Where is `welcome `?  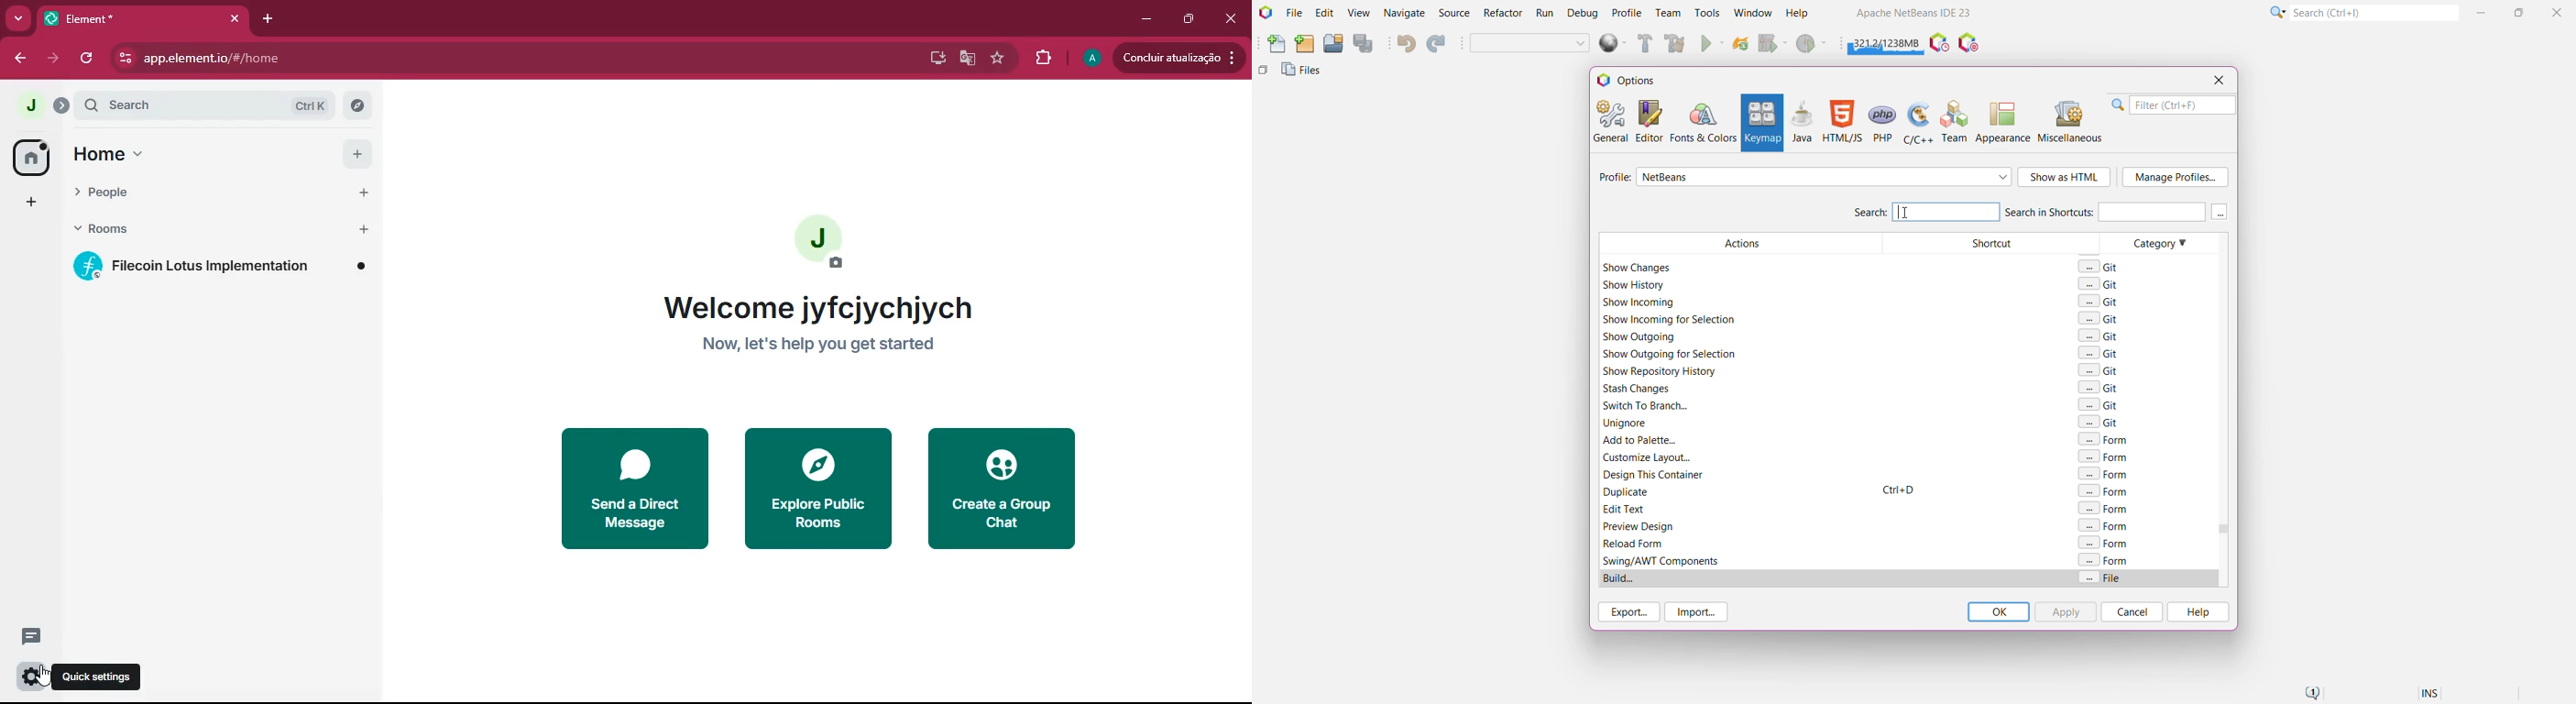 welcome  is located at coordinates (825, 307).